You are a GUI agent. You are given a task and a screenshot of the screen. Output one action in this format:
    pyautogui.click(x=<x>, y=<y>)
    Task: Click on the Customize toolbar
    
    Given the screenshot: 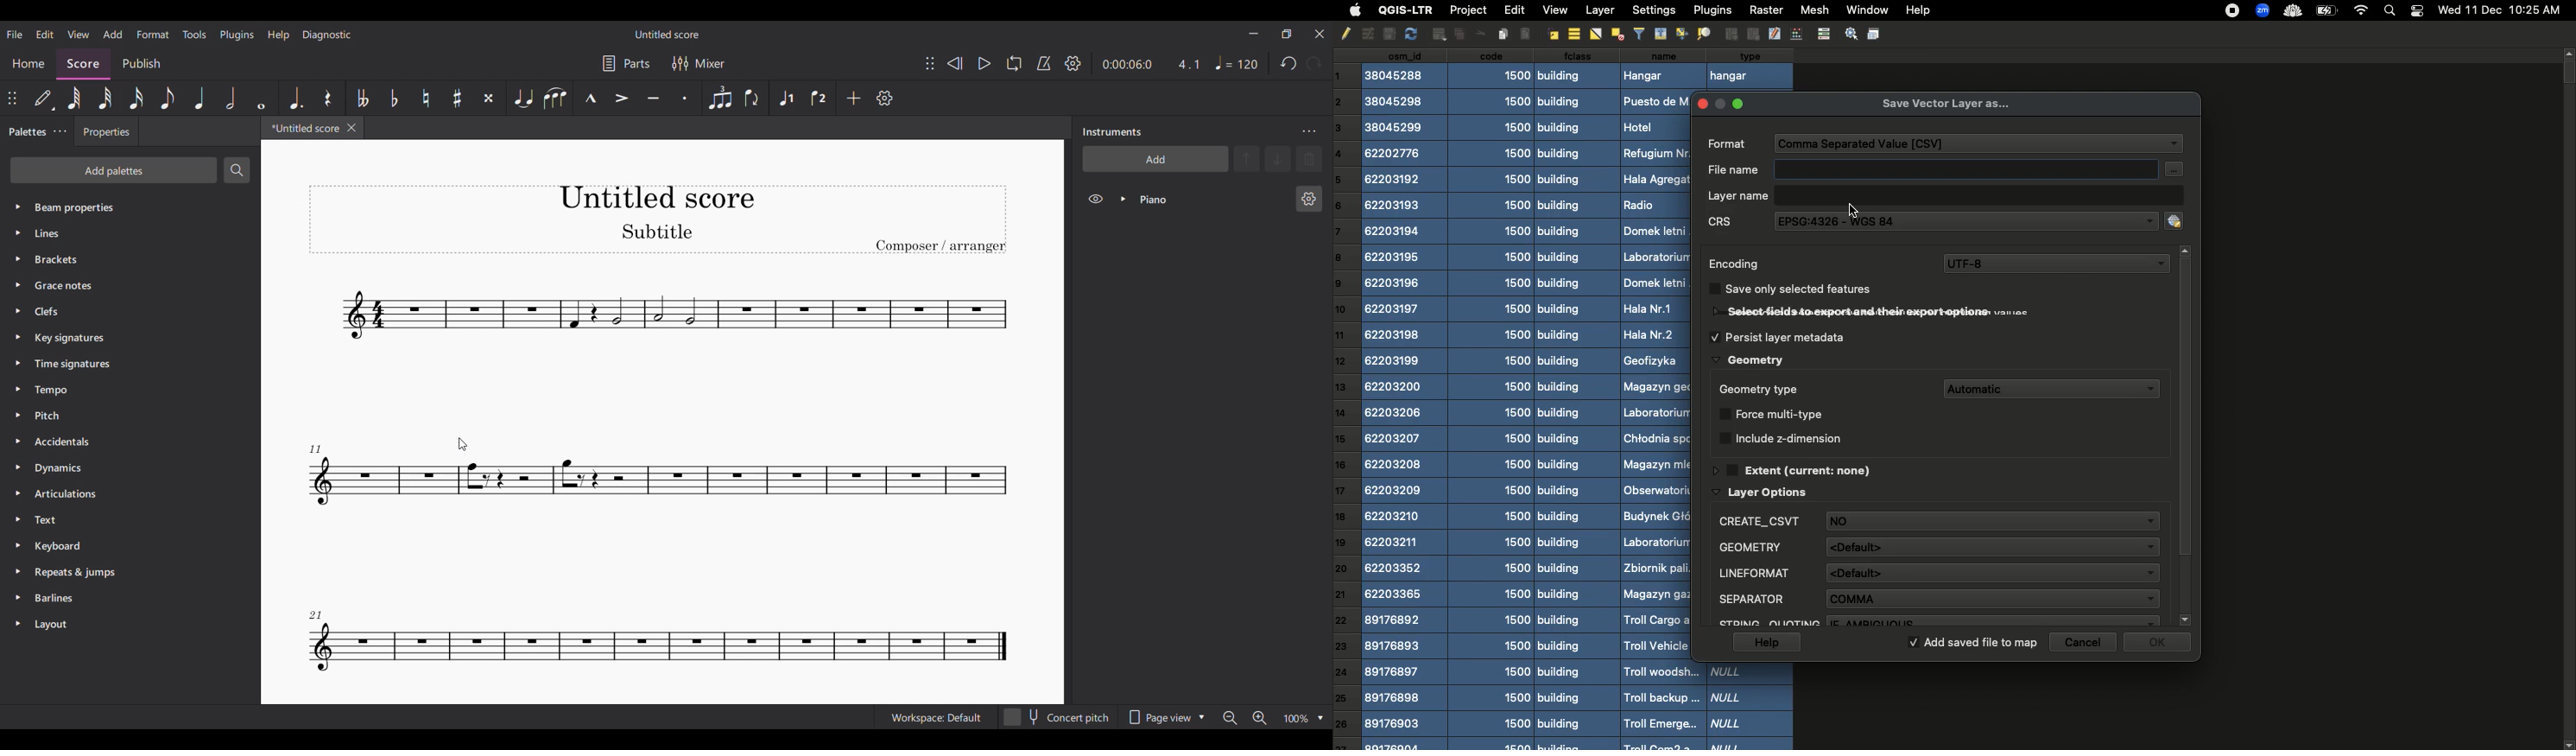 What is the action you would take?
    pyautogui.click(x=884, y=99)
    